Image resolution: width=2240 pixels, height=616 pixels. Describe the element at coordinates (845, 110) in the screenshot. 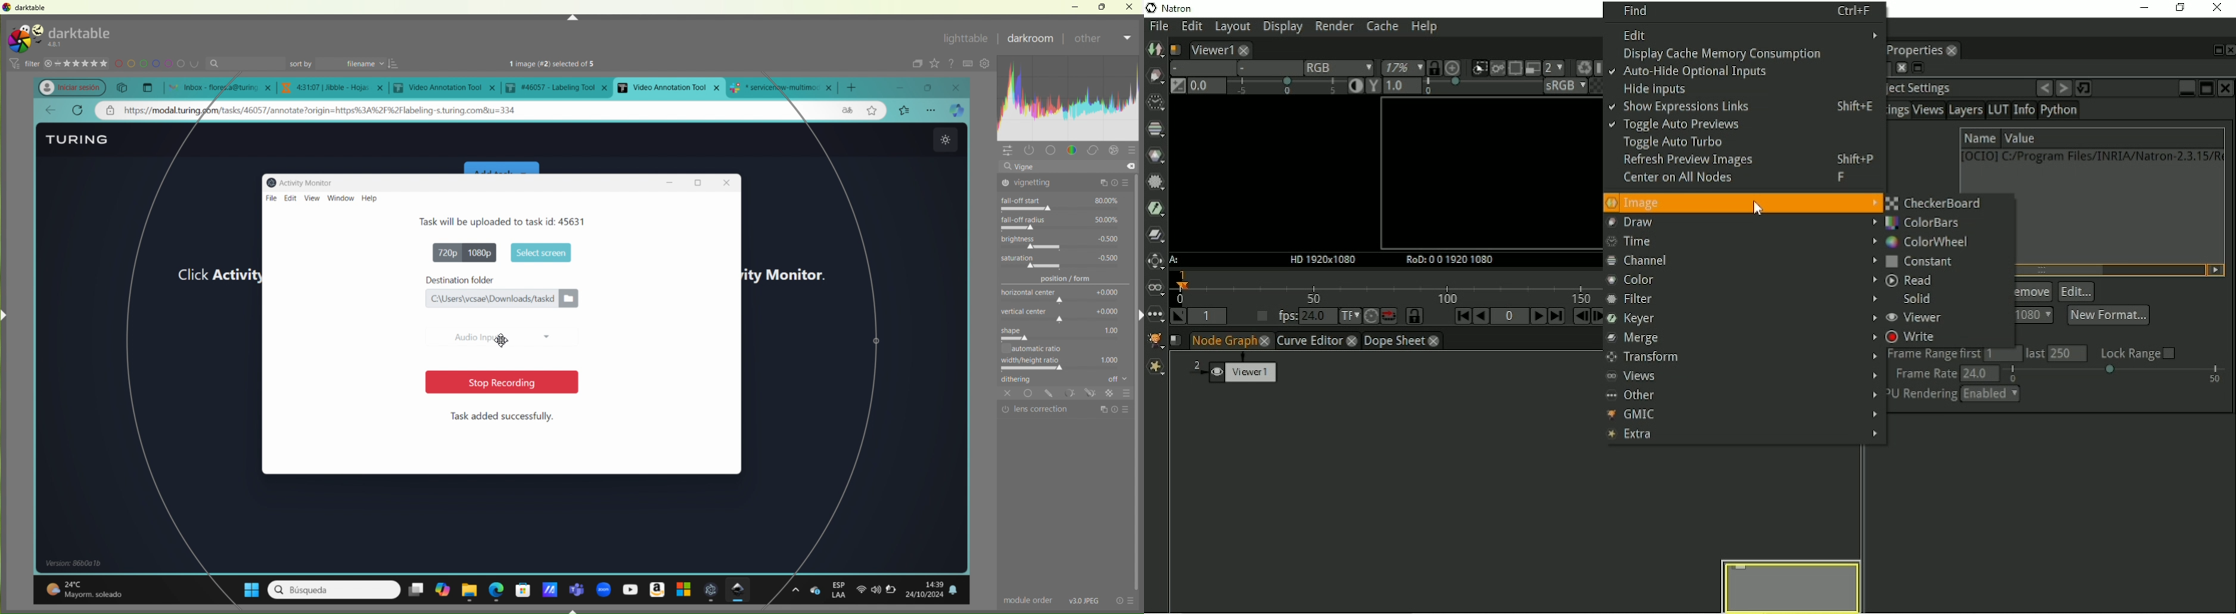

I see `language` at that location.